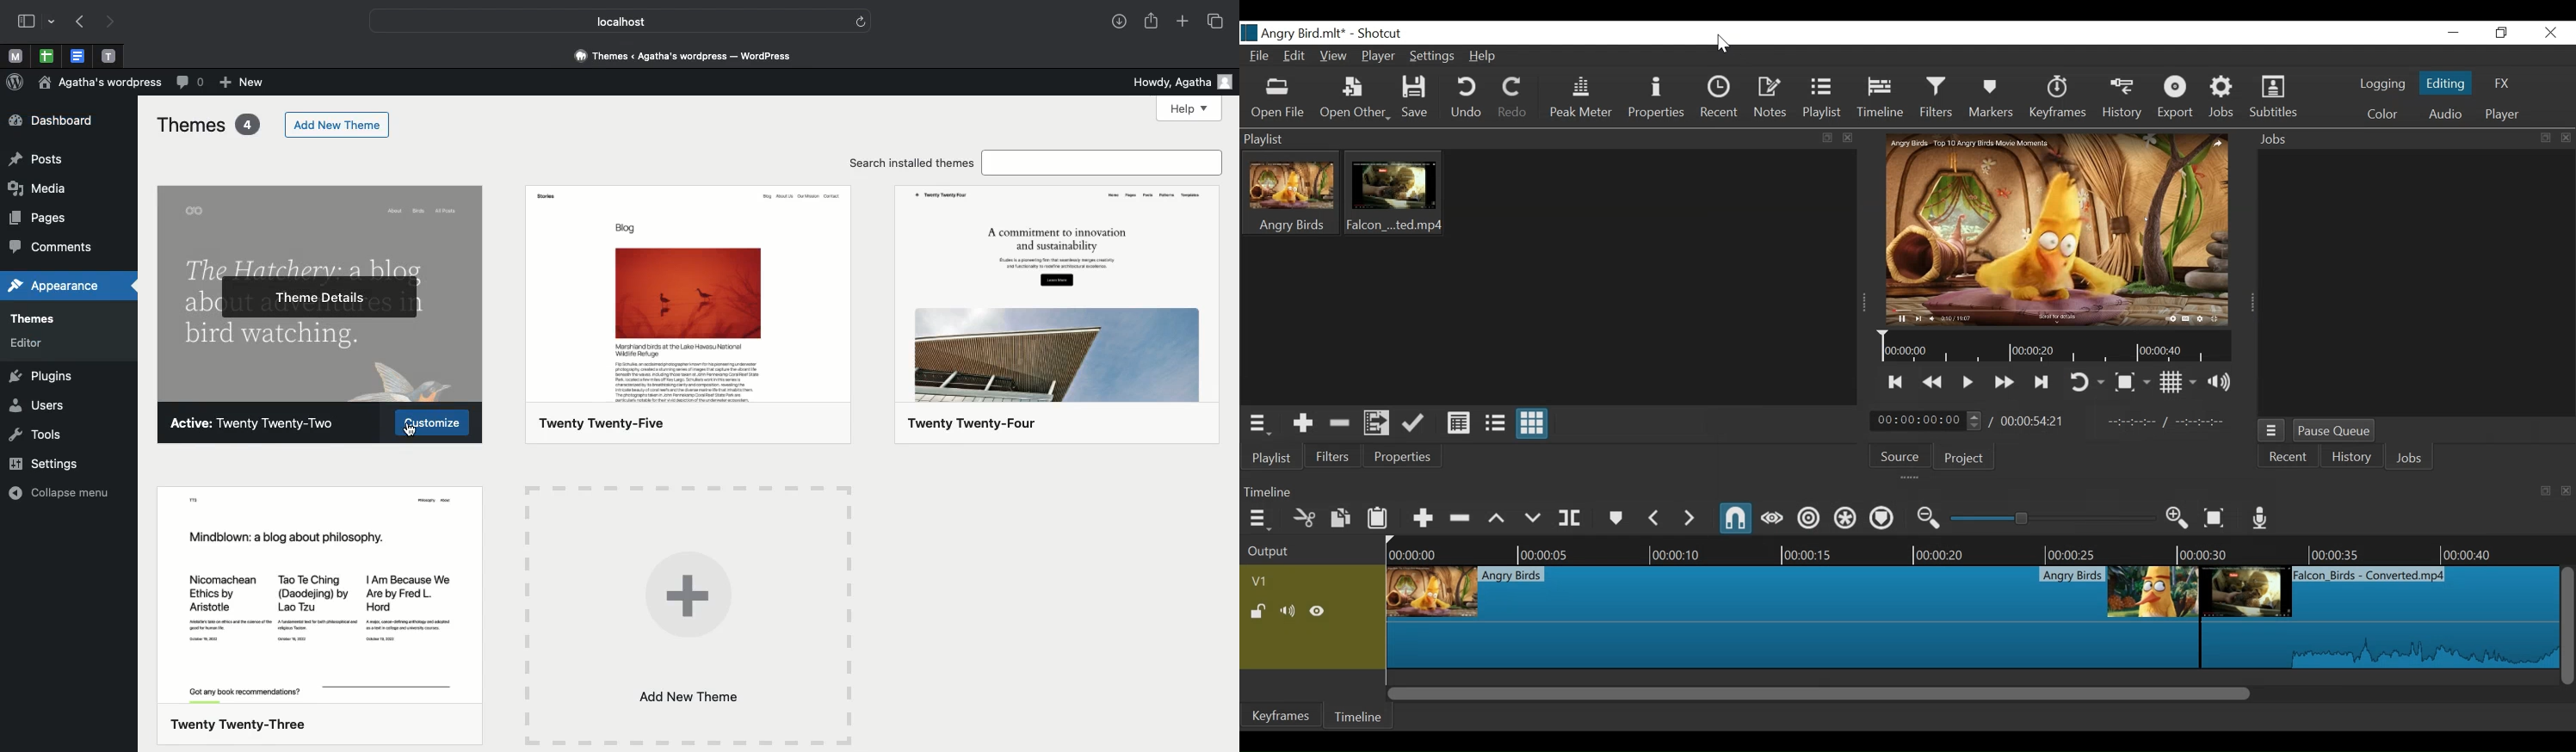 This screenshot has height=756, width=2576. Describe the element at coordinates (61, 120) in the screenshot. I see `Dashboard` at that location.